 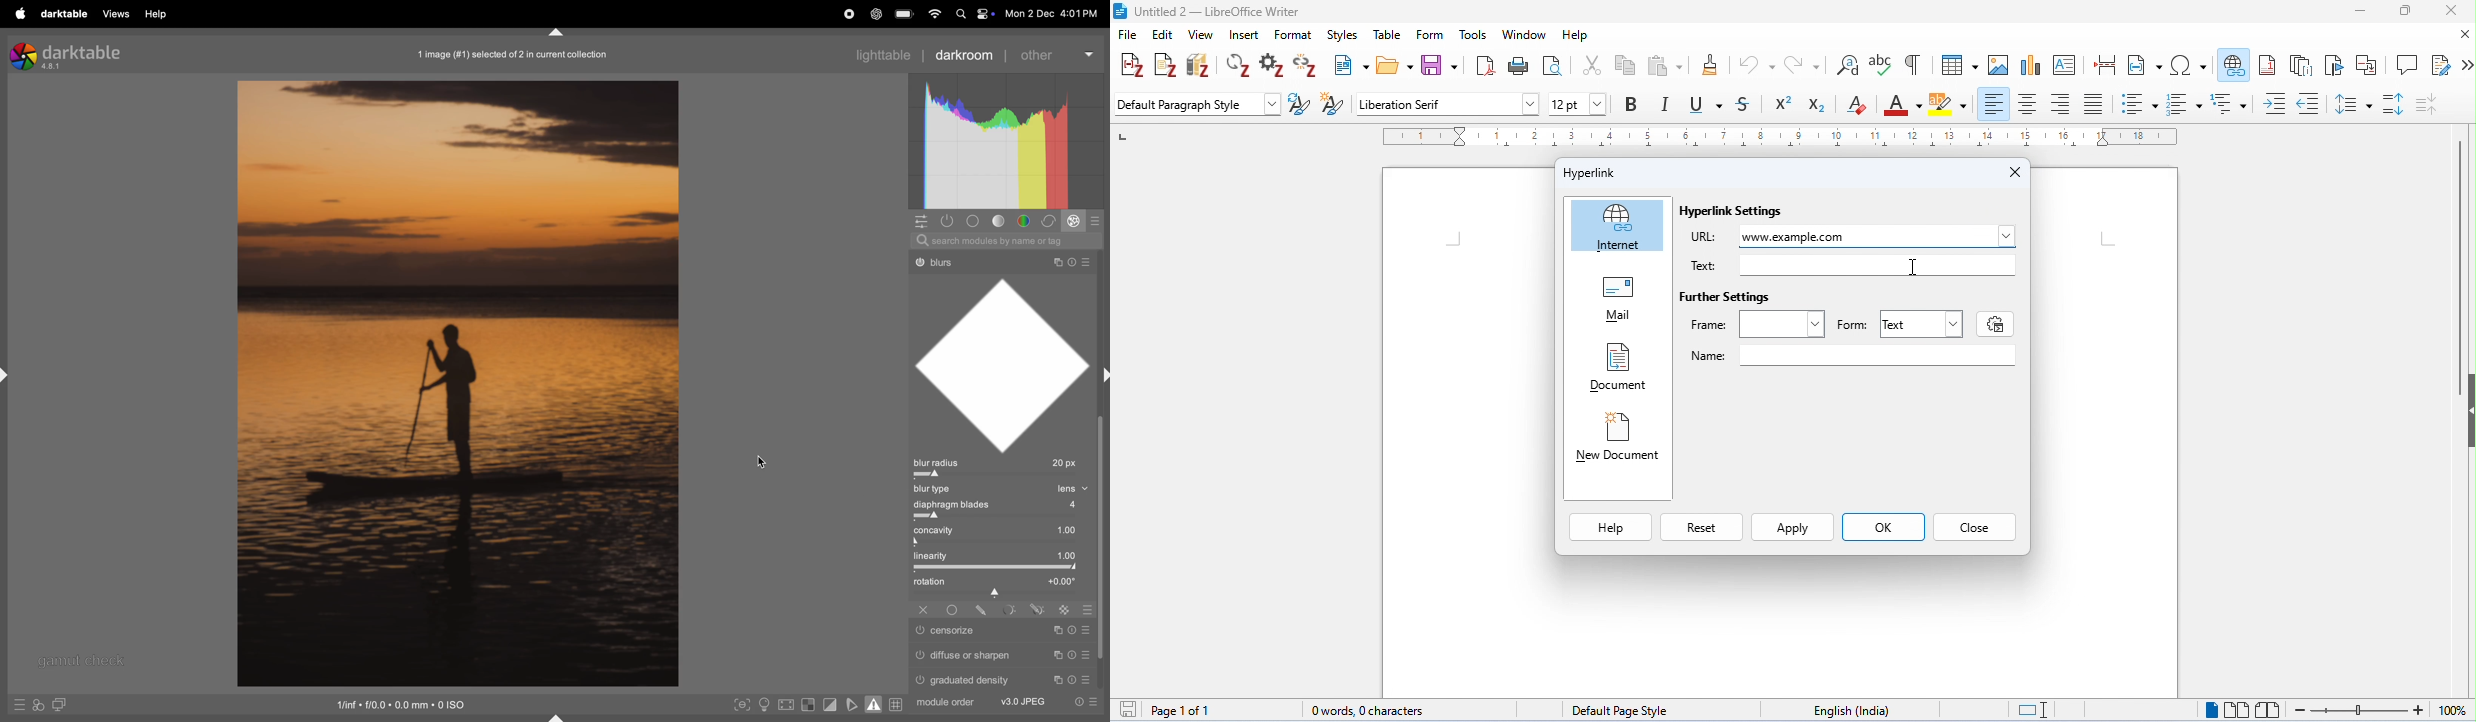 What do you see at coordinates (2269, 710) in the screenshot?
I see `book view` at bounding box center [2269, 710].